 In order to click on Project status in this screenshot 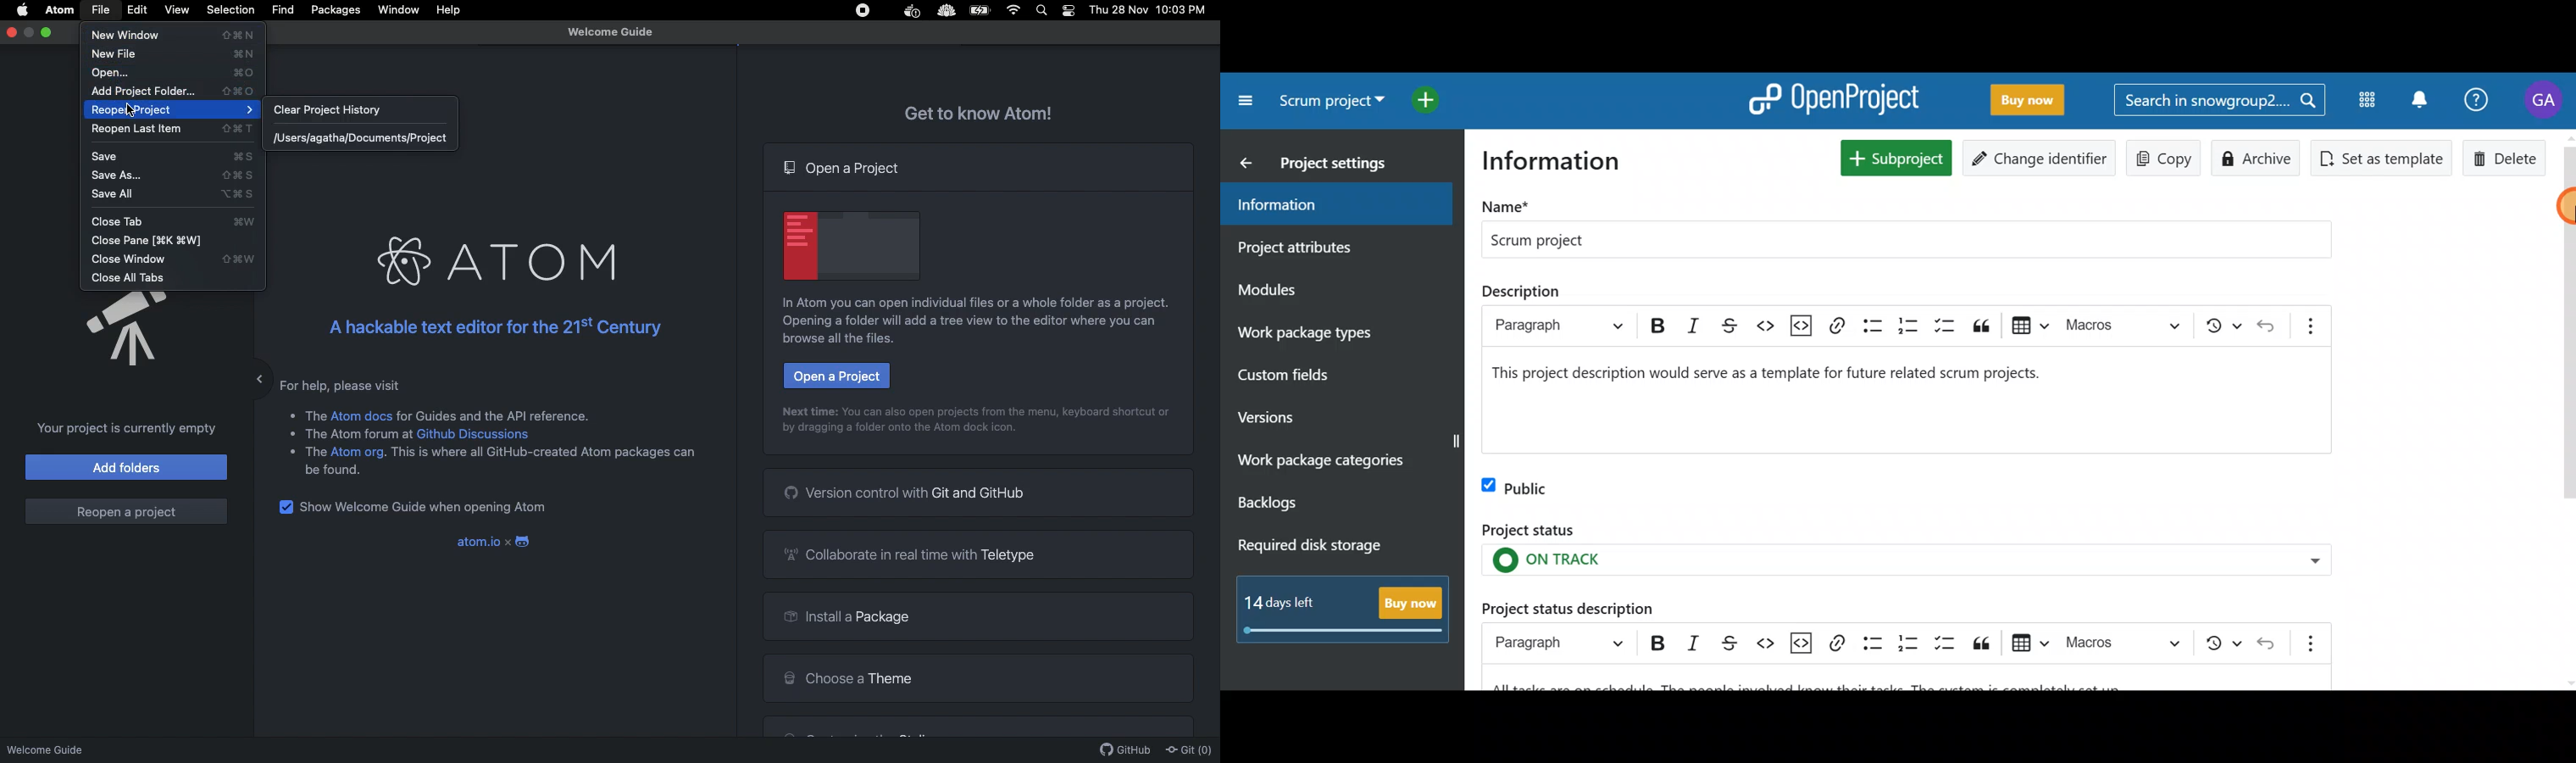, I will do `click(1902, 552)`.